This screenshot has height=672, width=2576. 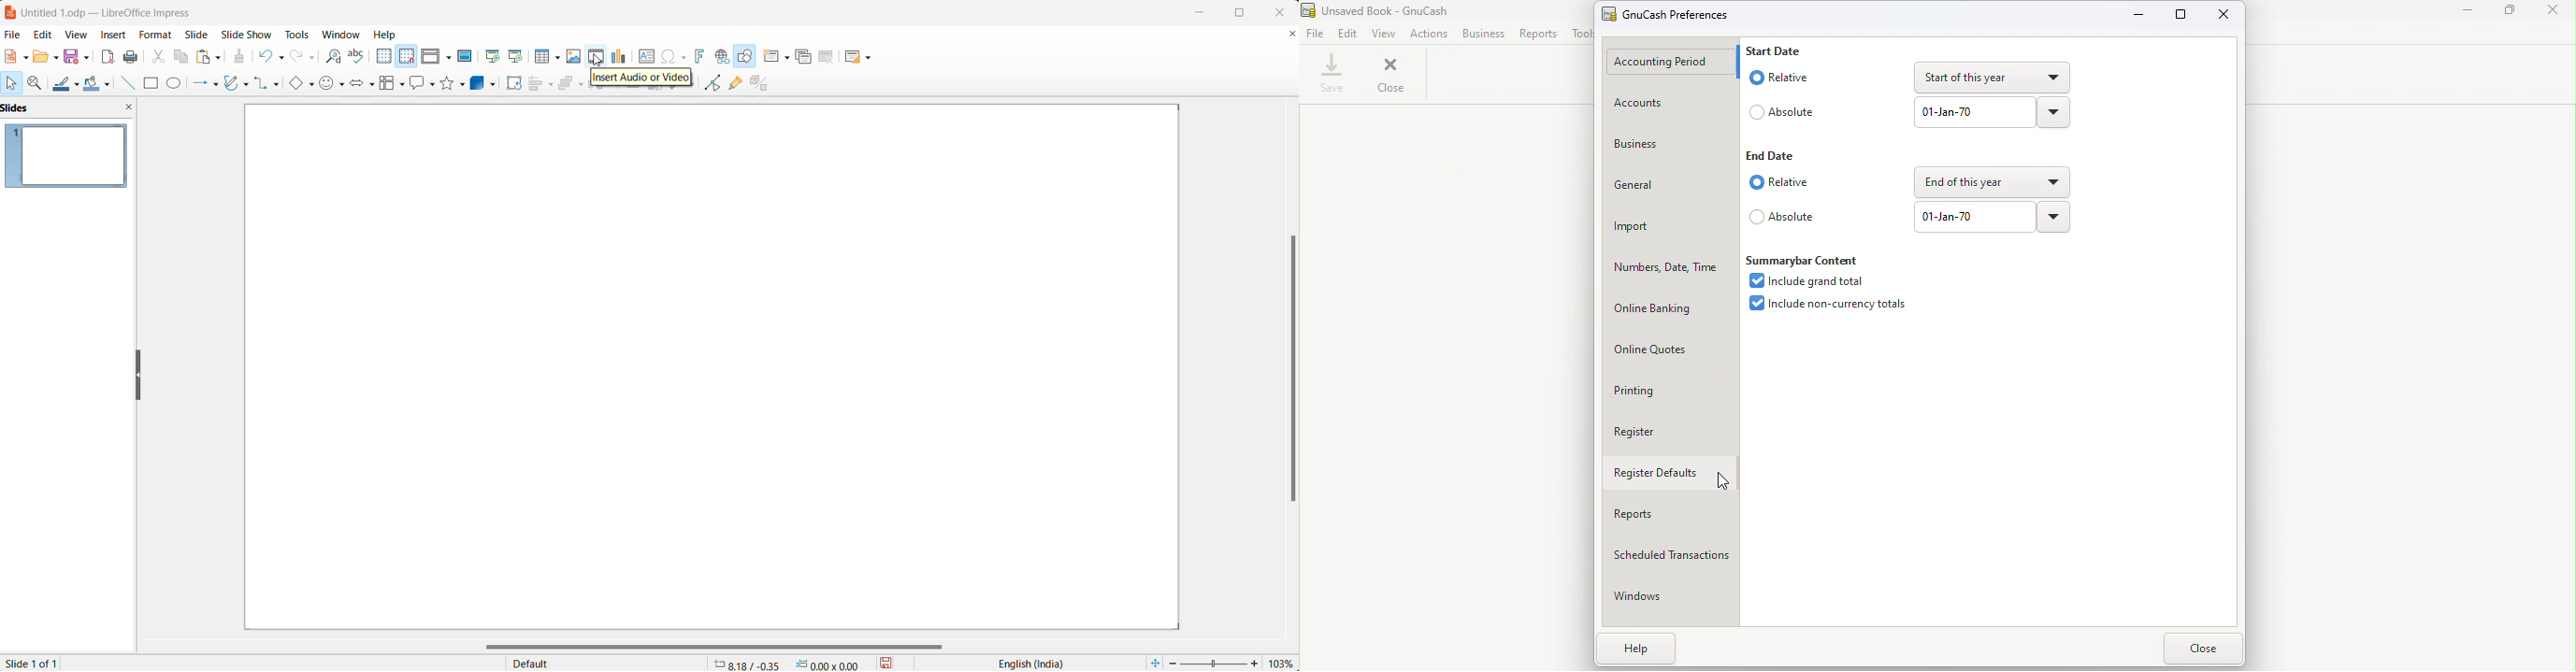 What do you see at coordinates (240, 57) in the screenshot?
I see `clone formatting` at bounding box center [240, 57].